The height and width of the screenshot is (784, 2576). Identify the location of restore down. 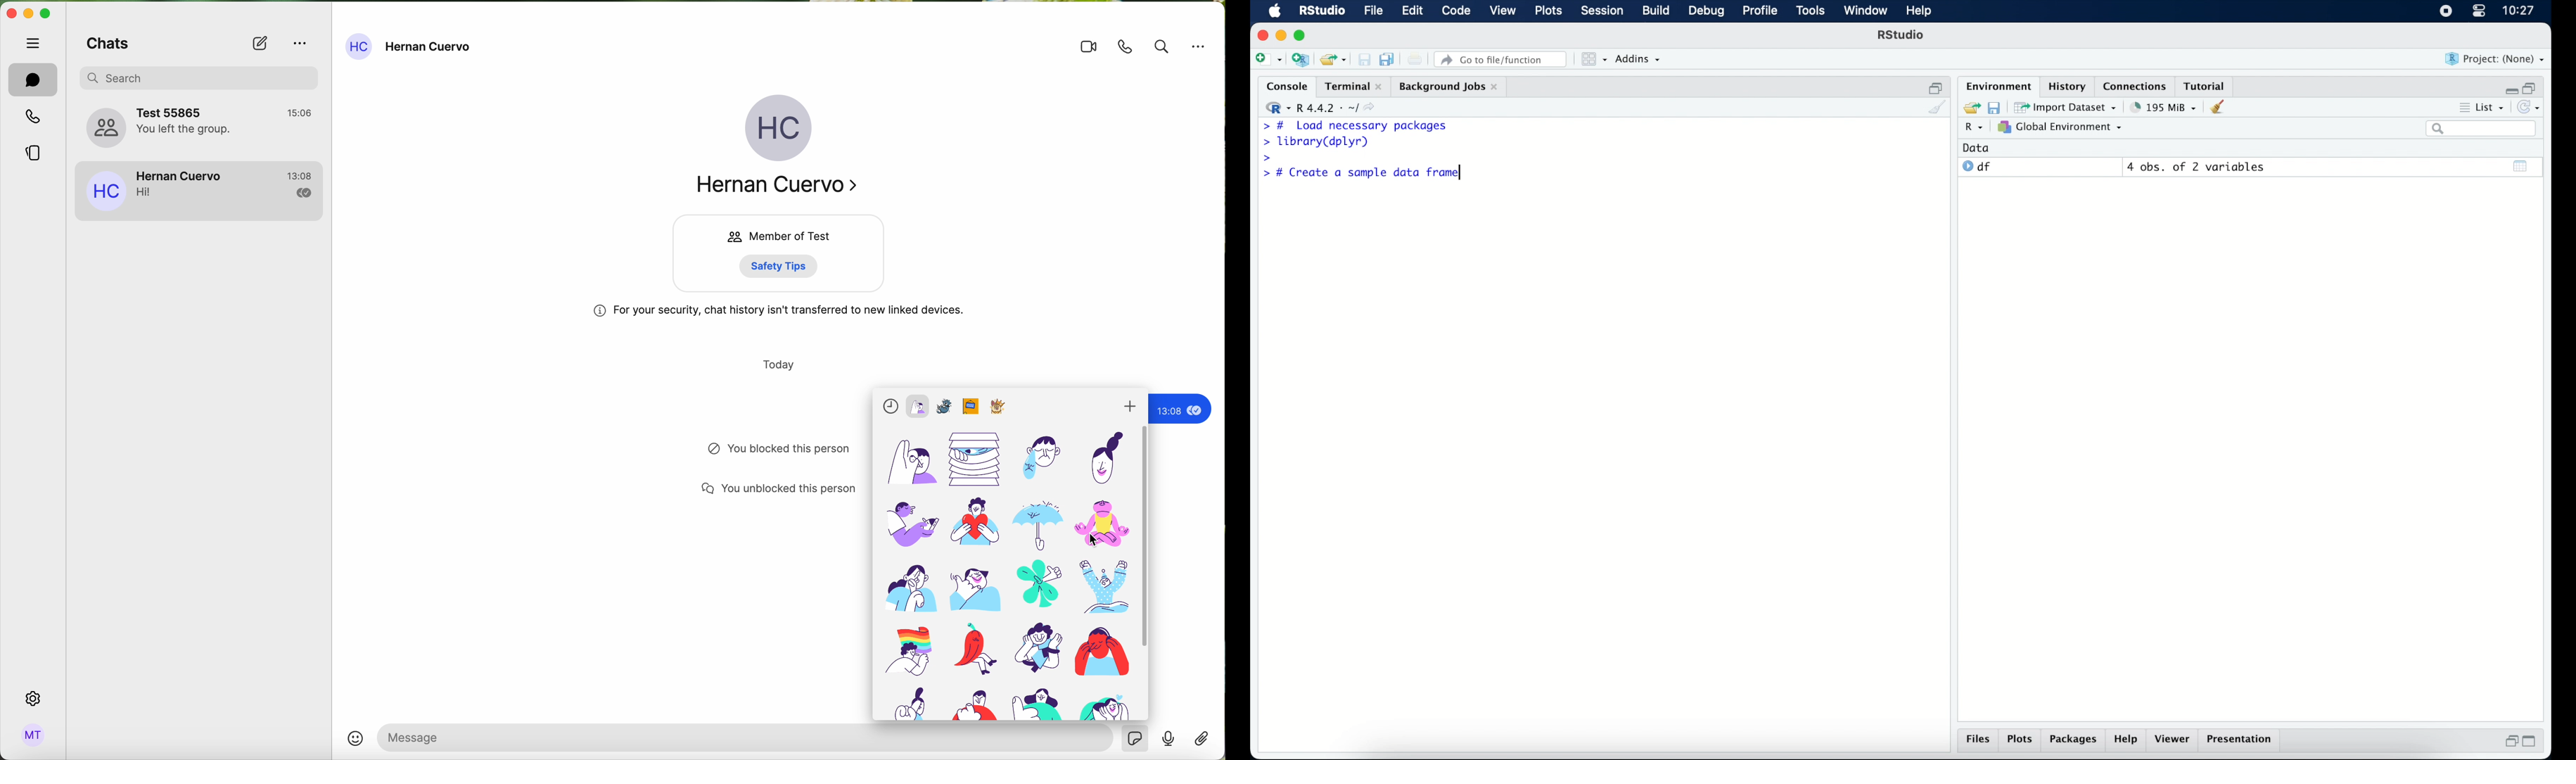
(1936, 87).